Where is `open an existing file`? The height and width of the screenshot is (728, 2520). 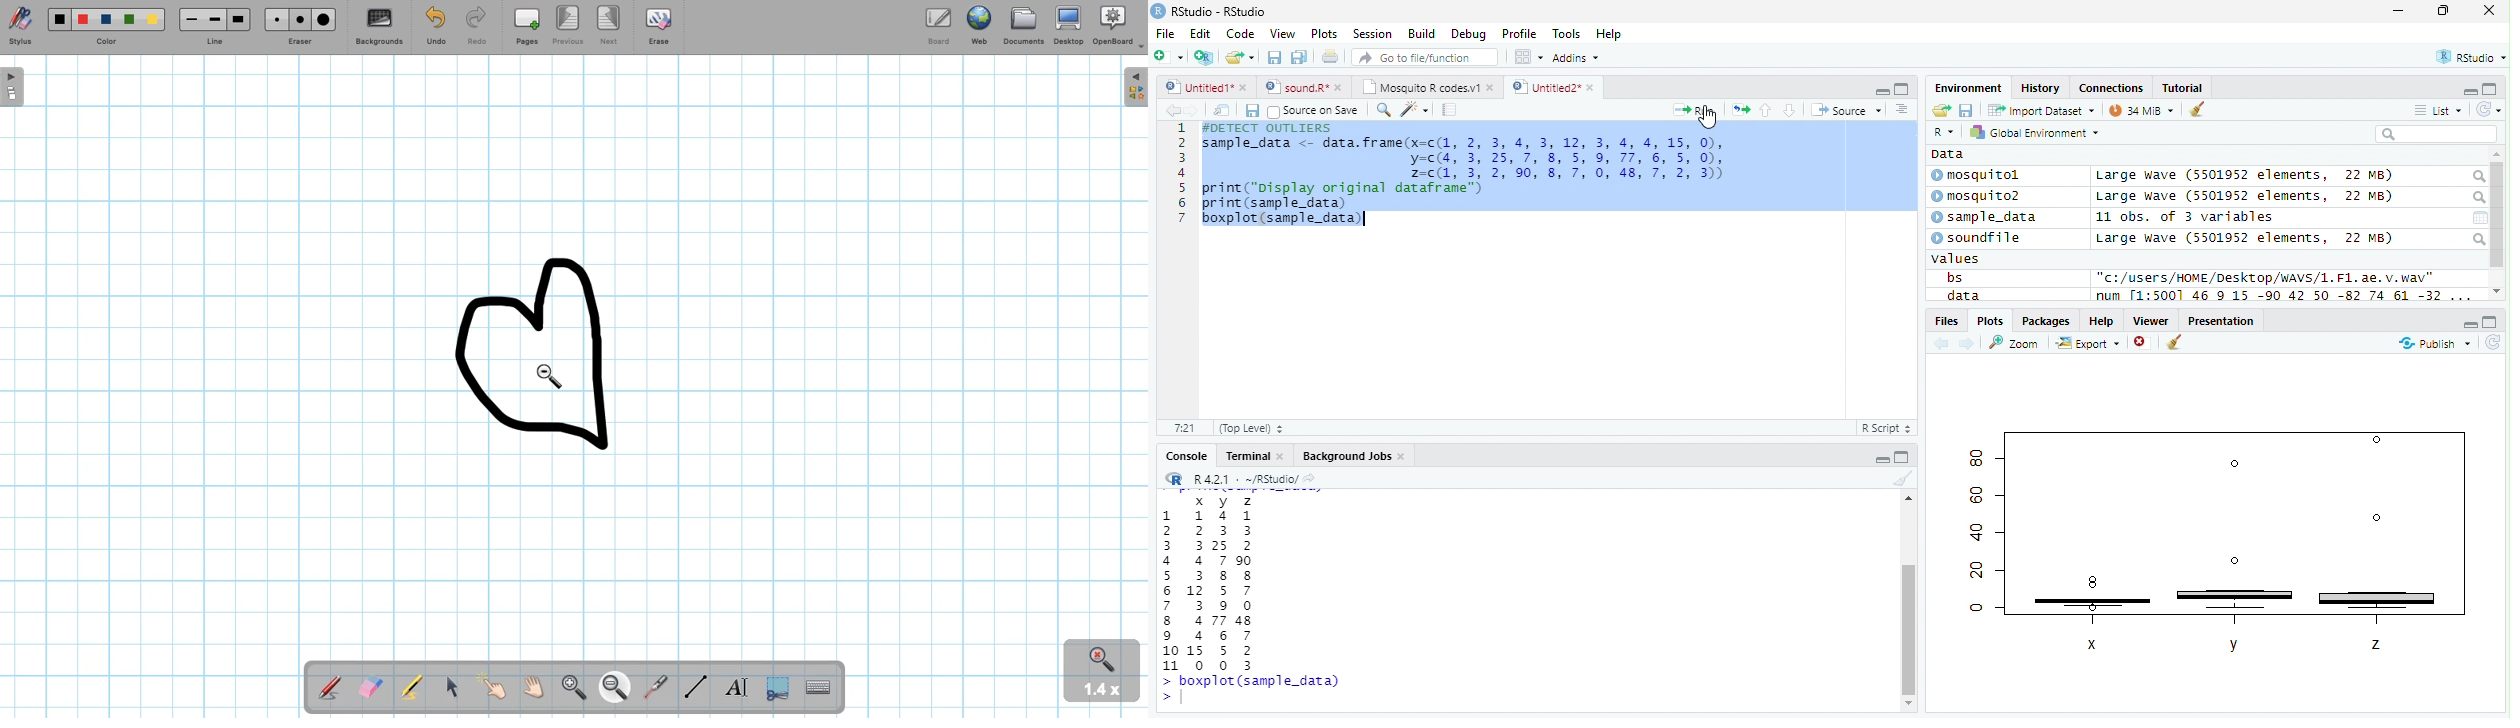
open an existing file is located at coordinates (1240, 57).